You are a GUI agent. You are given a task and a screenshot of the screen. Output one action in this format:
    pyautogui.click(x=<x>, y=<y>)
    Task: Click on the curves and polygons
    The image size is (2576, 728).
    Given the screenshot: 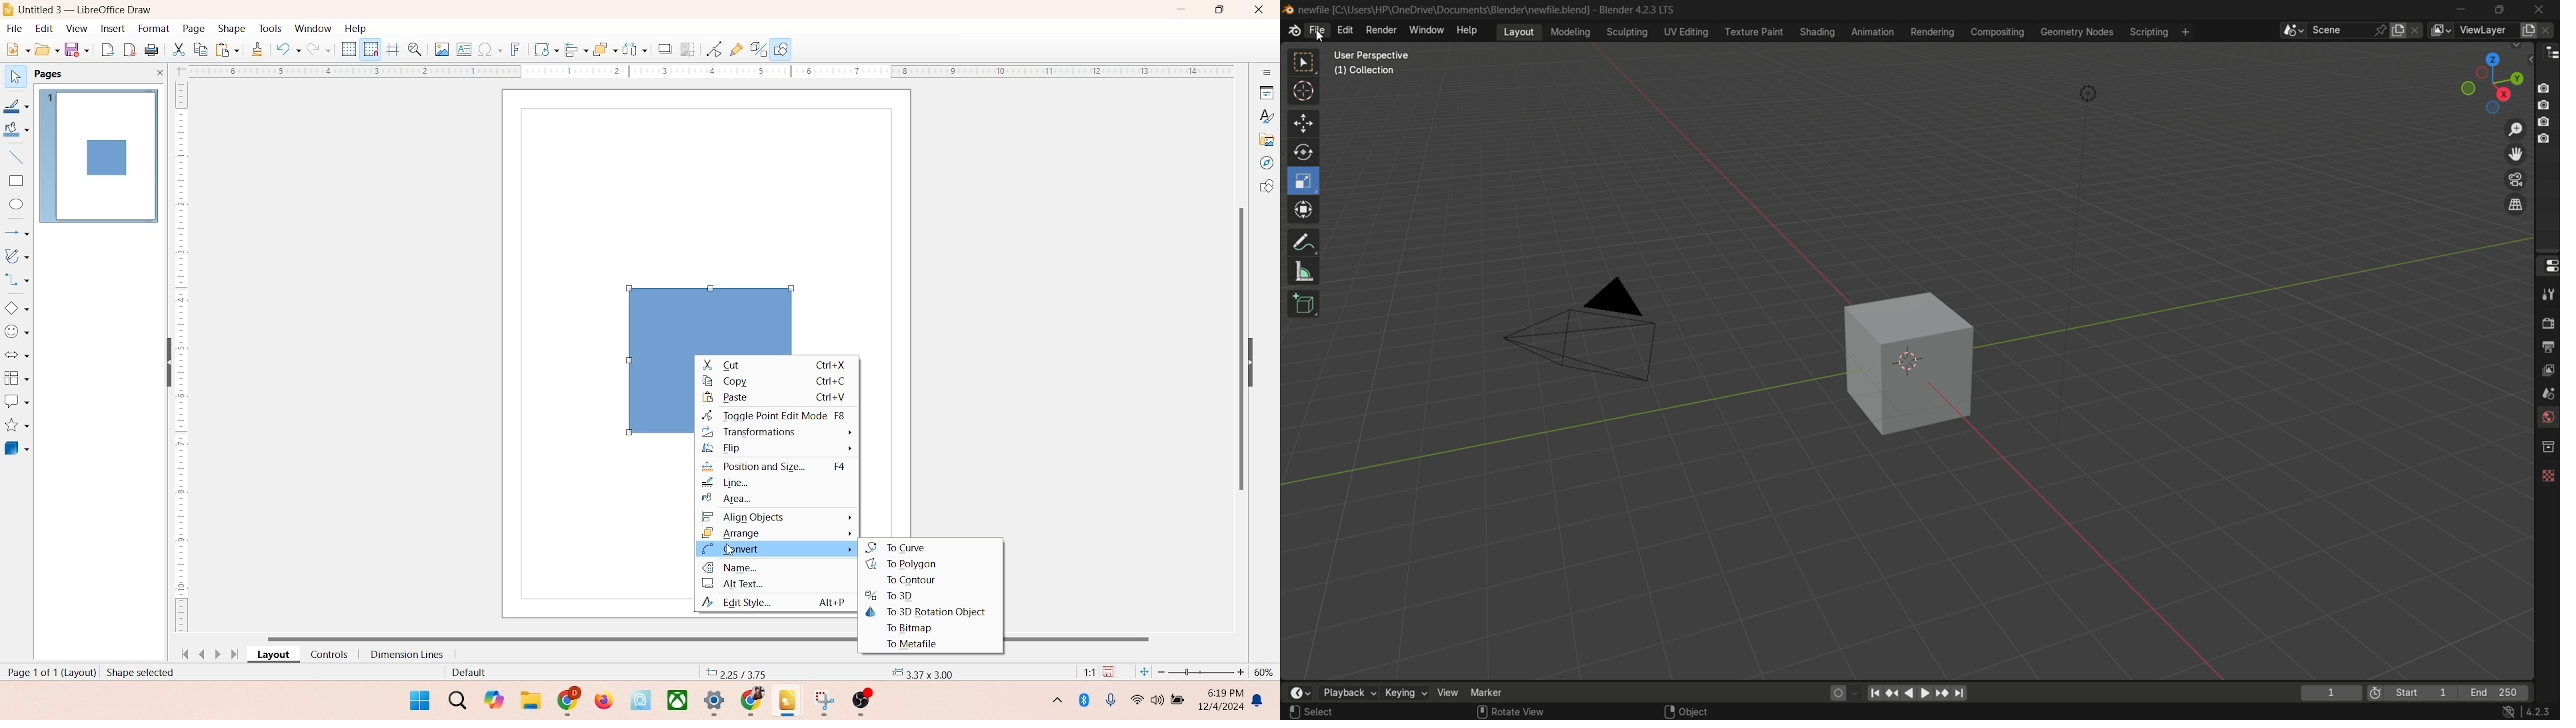 What is the action you would take?
    pyautogui.click(x=18, y=254)
    